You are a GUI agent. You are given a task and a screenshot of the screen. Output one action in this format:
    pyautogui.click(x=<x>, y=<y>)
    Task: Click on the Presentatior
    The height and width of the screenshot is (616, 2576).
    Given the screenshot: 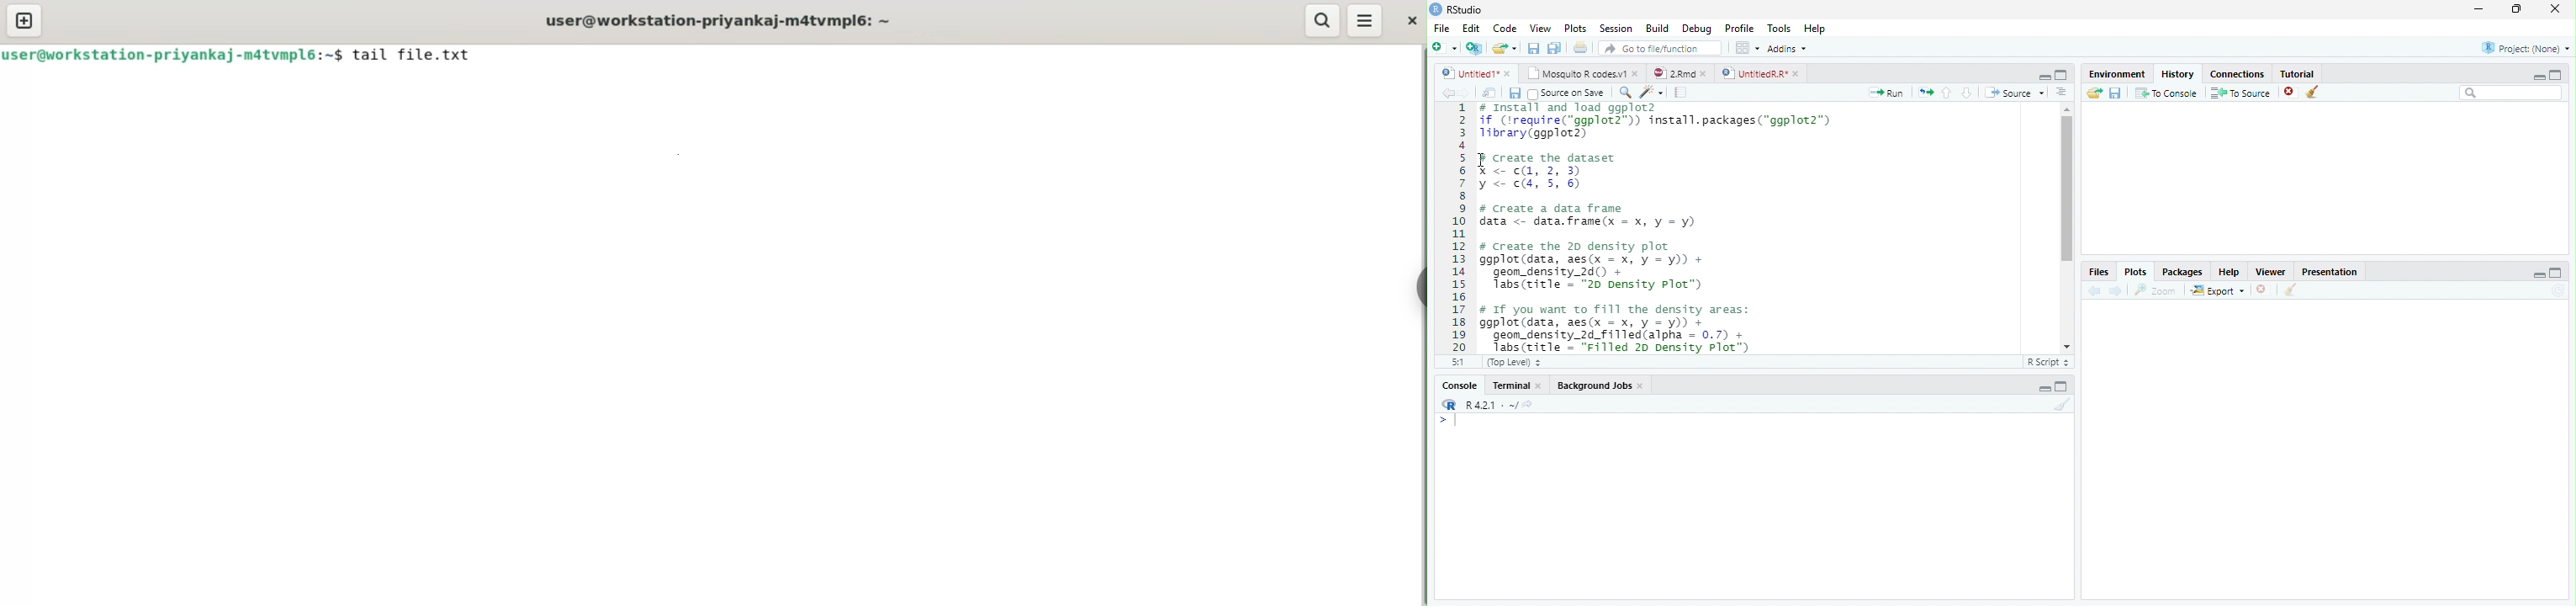 What is the action you would take?
    pyautogui.click(x=2329, y=273)
    